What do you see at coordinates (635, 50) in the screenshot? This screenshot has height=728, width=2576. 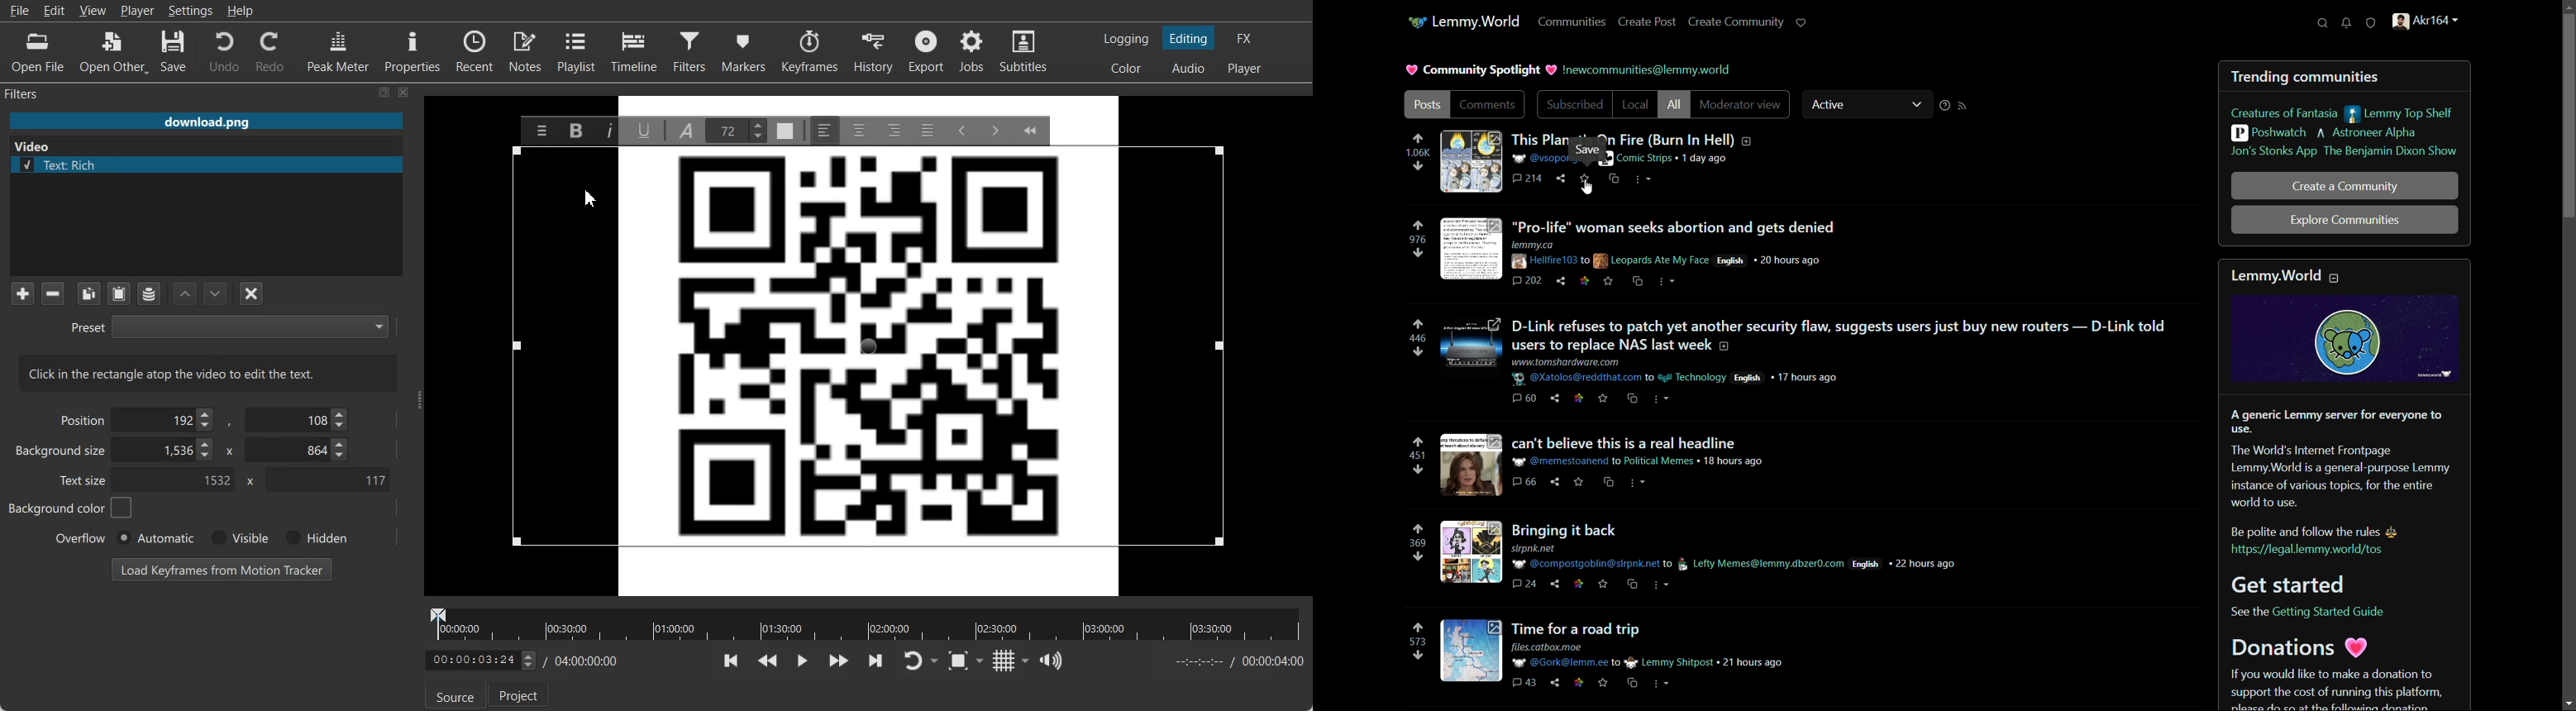 I see `Timeline` at bounding box center [635, 50].